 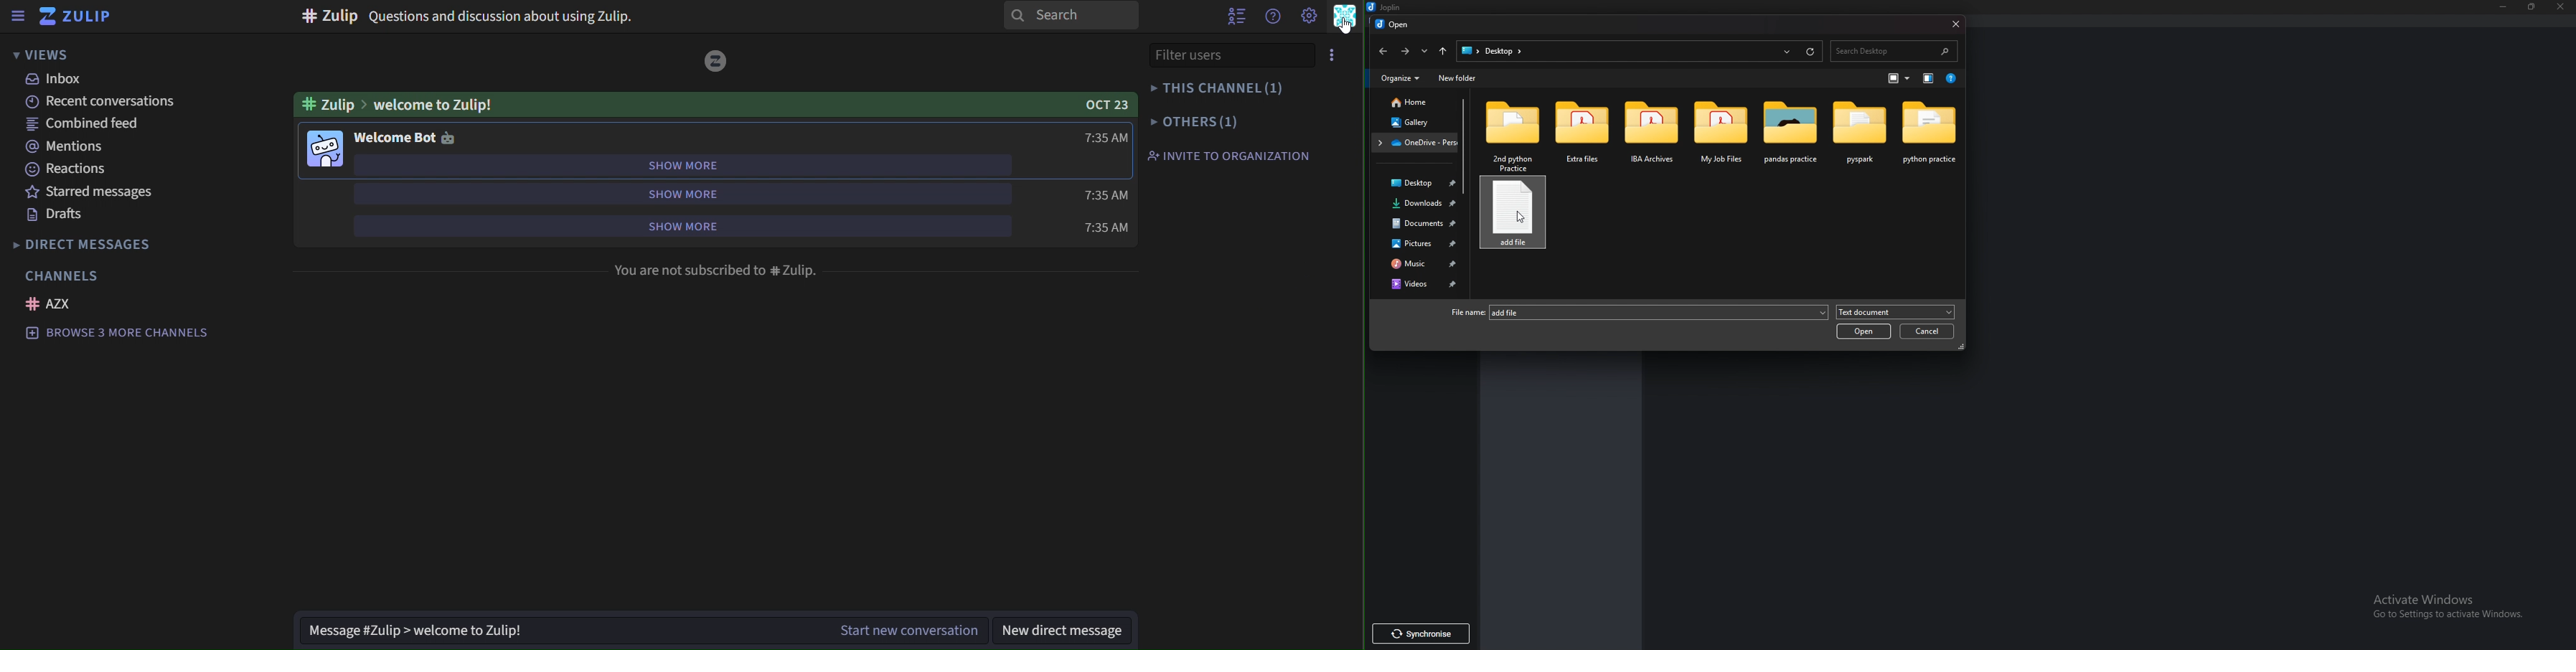 I want to click on New folder, so click(x=1458, y=79).